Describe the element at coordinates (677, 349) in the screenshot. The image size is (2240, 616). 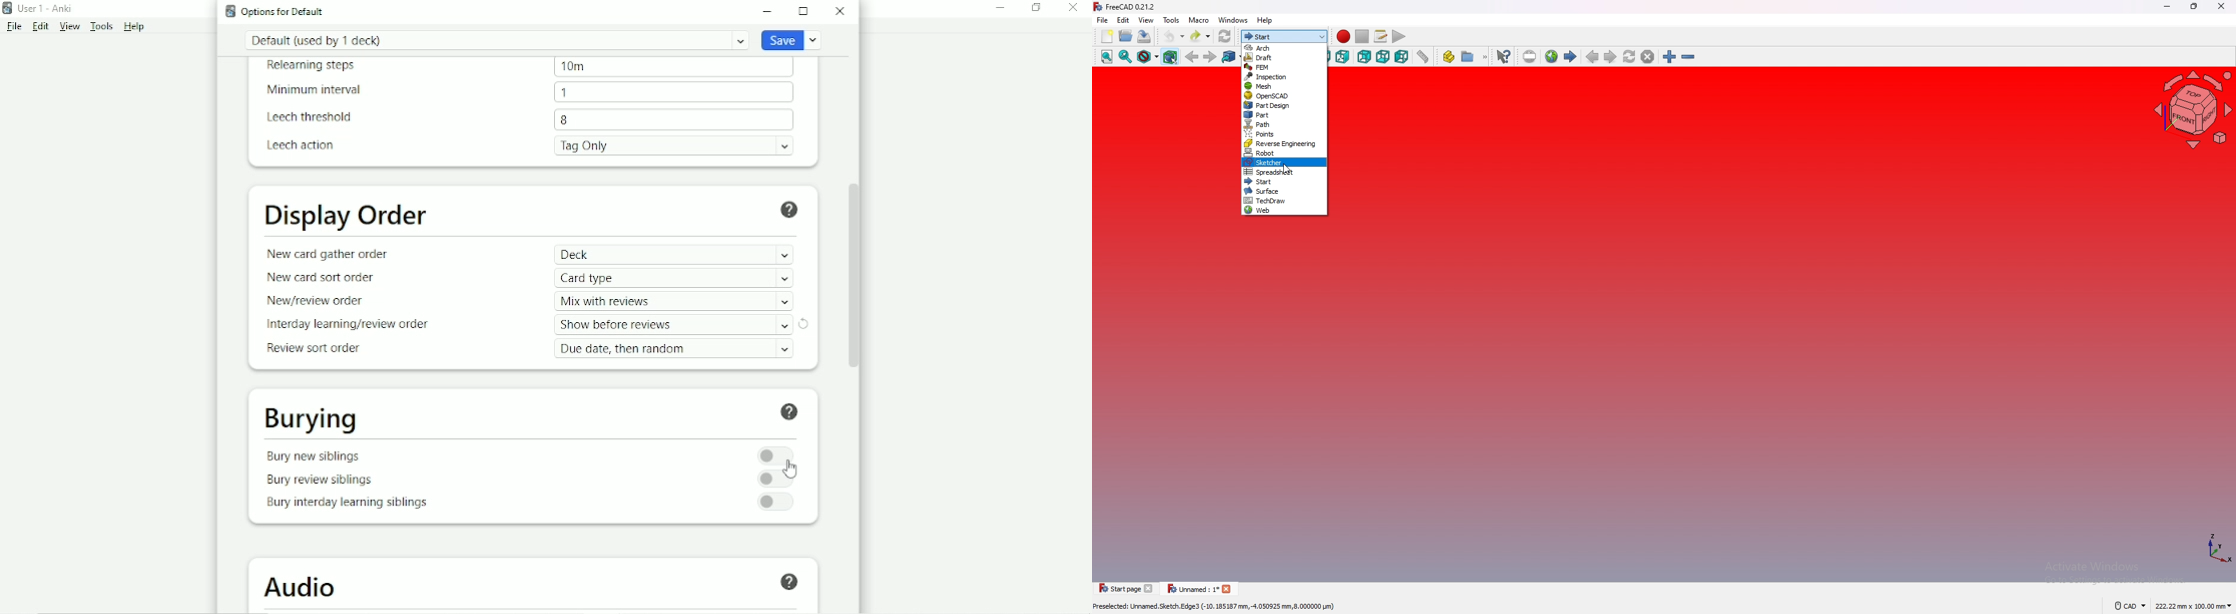
I see `Due date, then random` at that location.